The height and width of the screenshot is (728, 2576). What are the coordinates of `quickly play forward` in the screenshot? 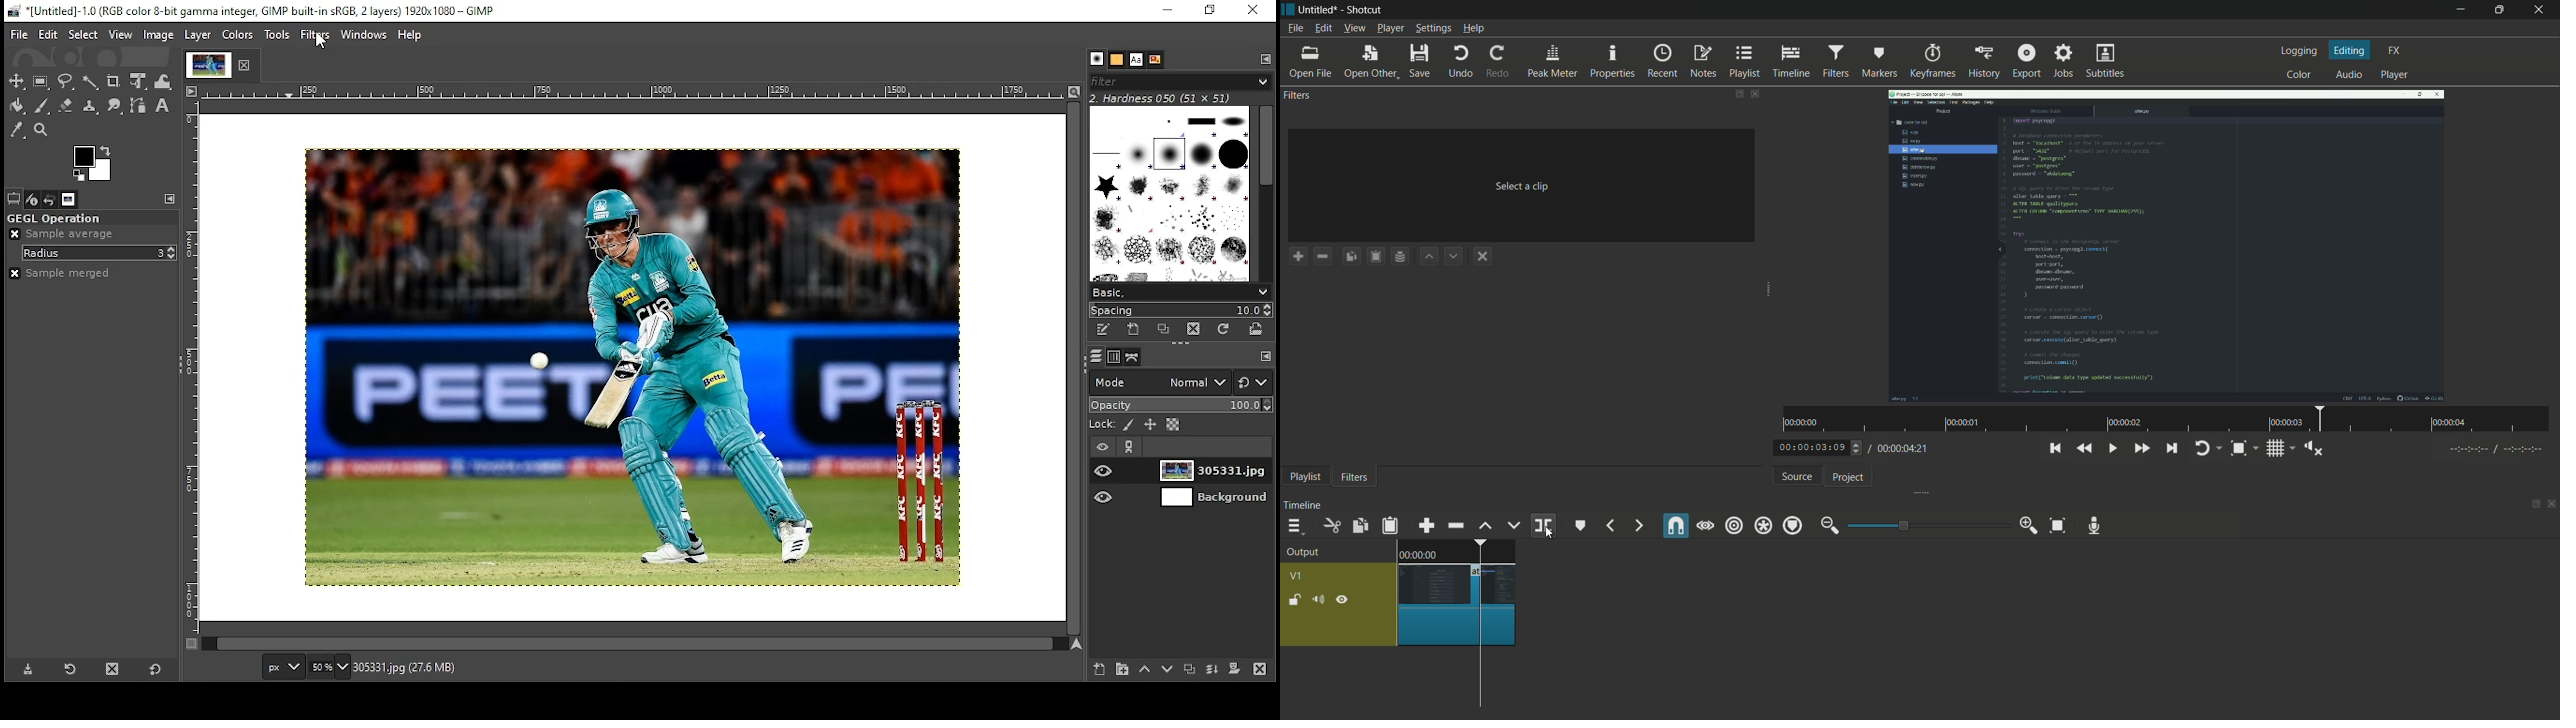 It's located at (2141, 449).